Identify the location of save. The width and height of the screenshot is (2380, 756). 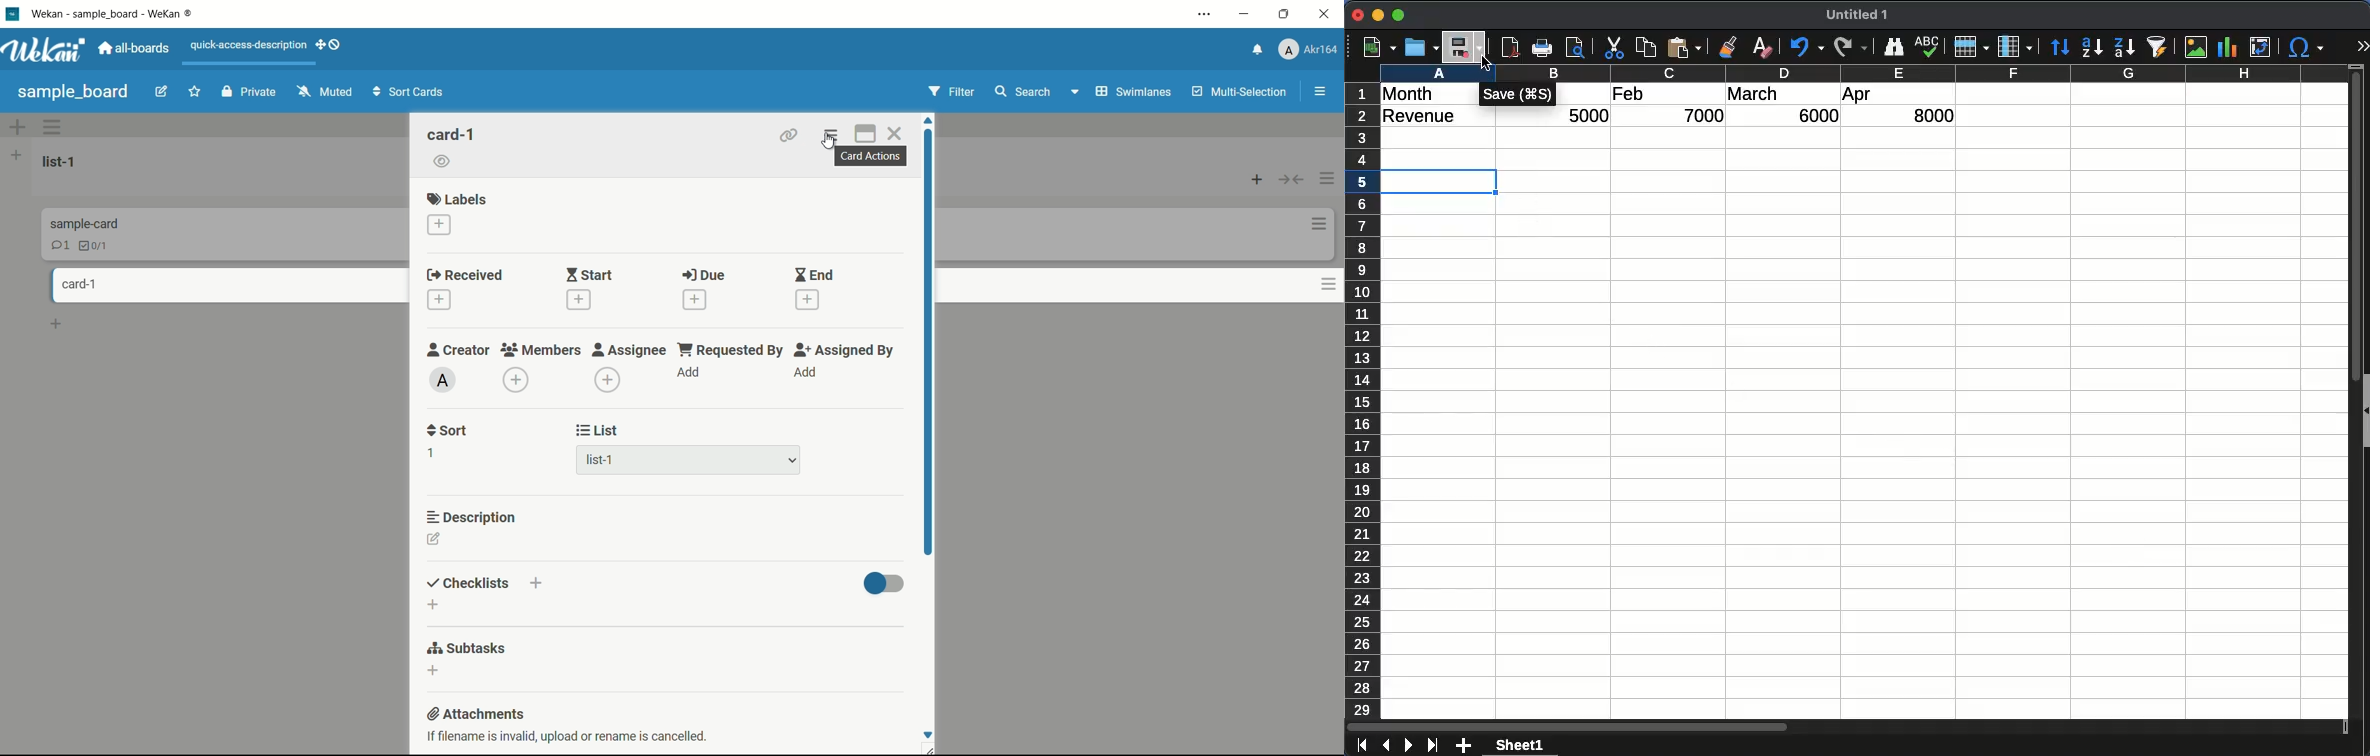
(1465, 48).